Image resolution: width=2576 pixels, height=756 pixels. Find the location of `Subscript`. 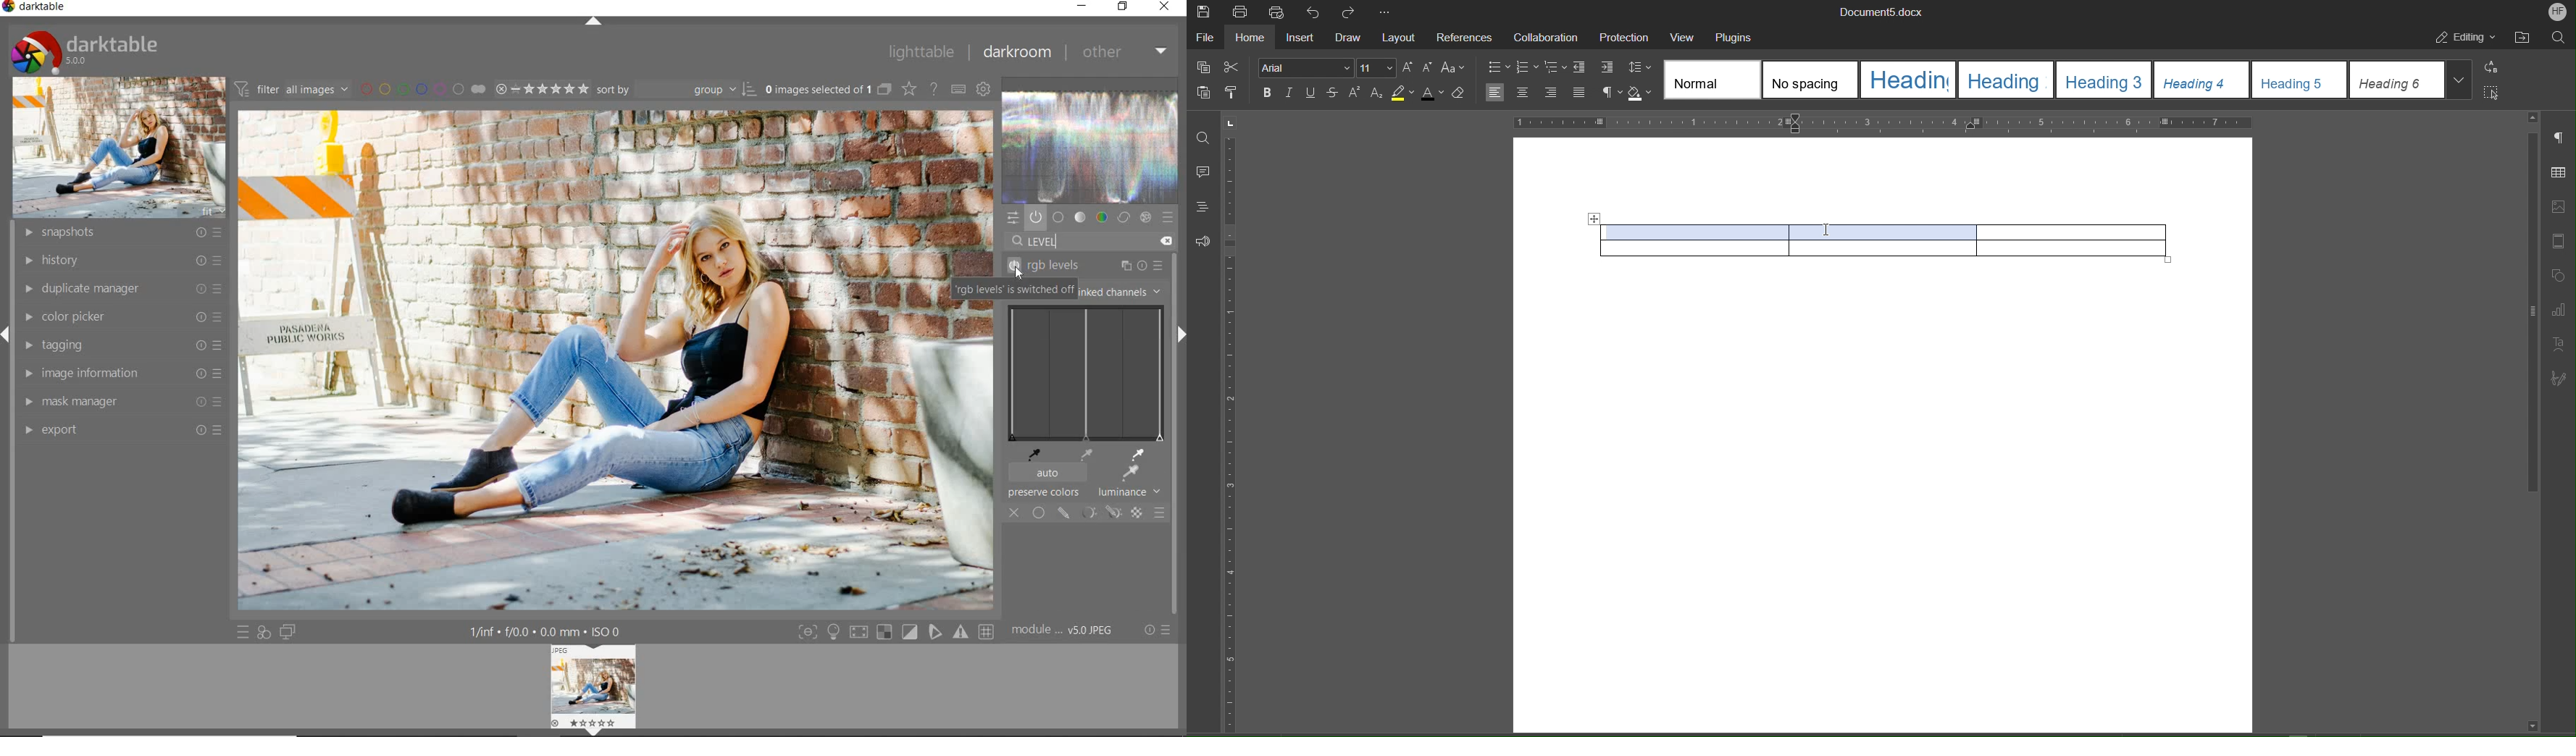

Subscript is located at coordinates (1378, 93).